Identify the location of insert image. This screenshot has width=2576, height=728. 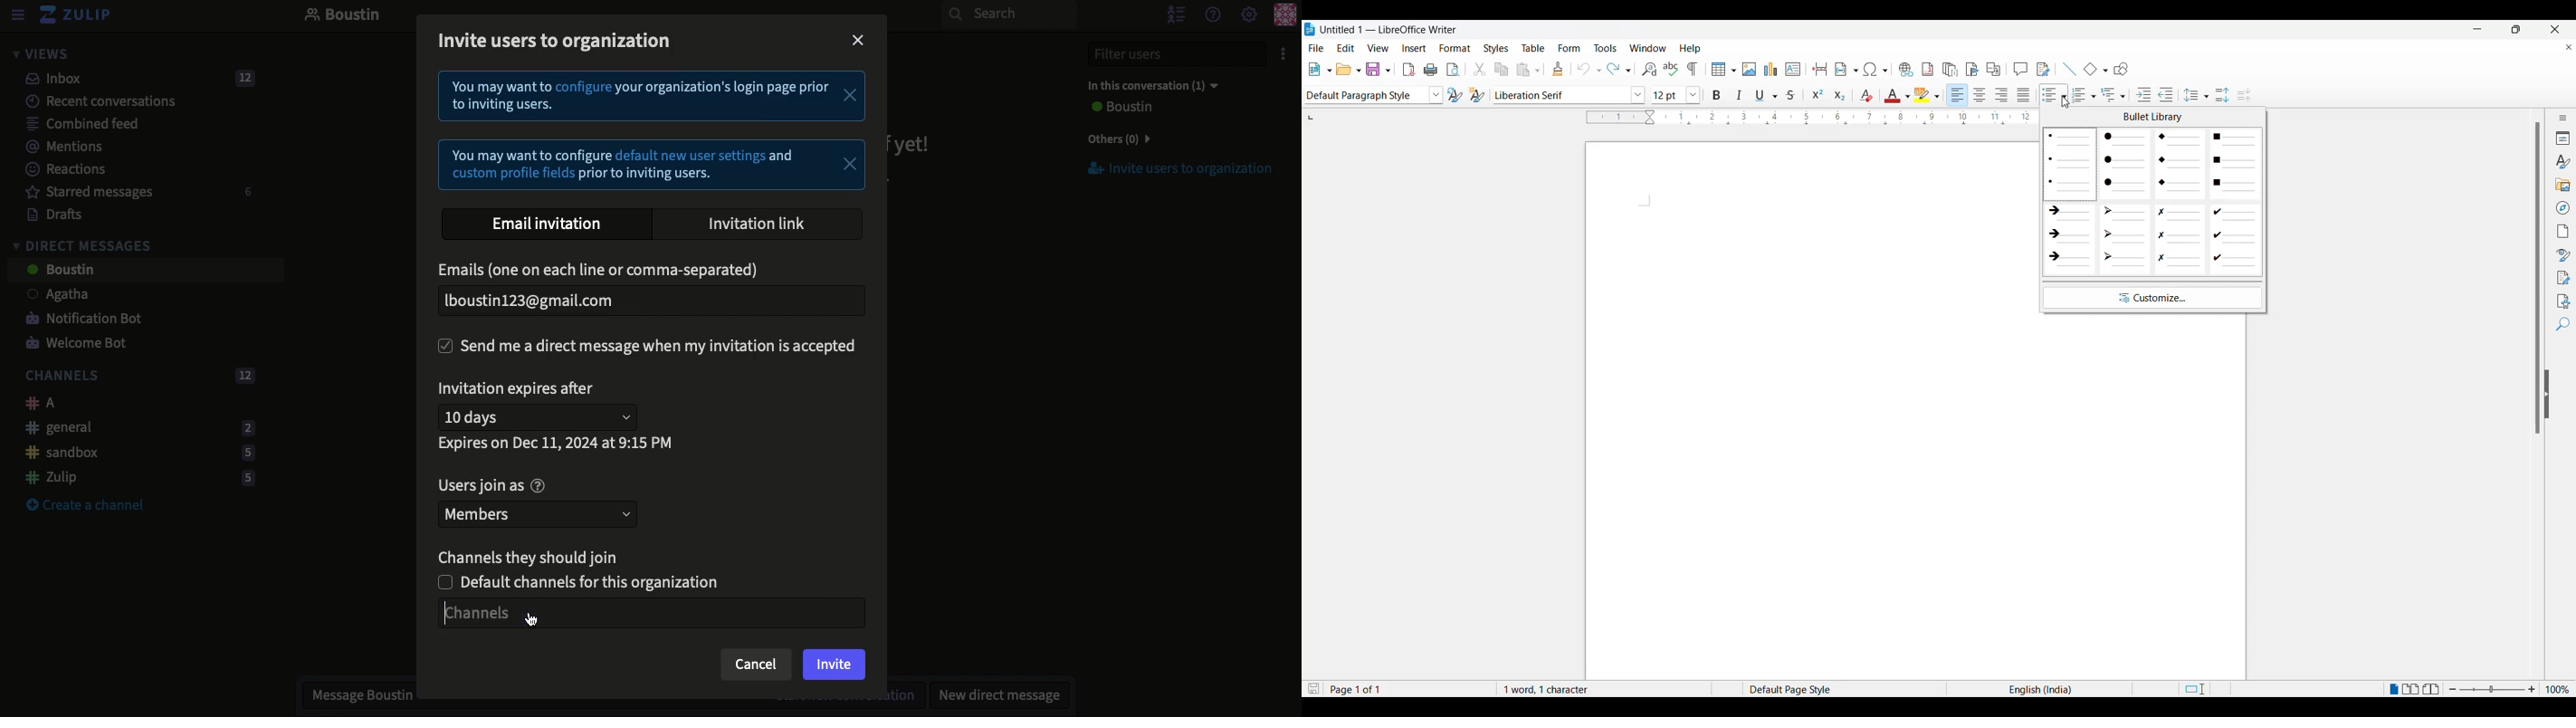
(1750, 70).